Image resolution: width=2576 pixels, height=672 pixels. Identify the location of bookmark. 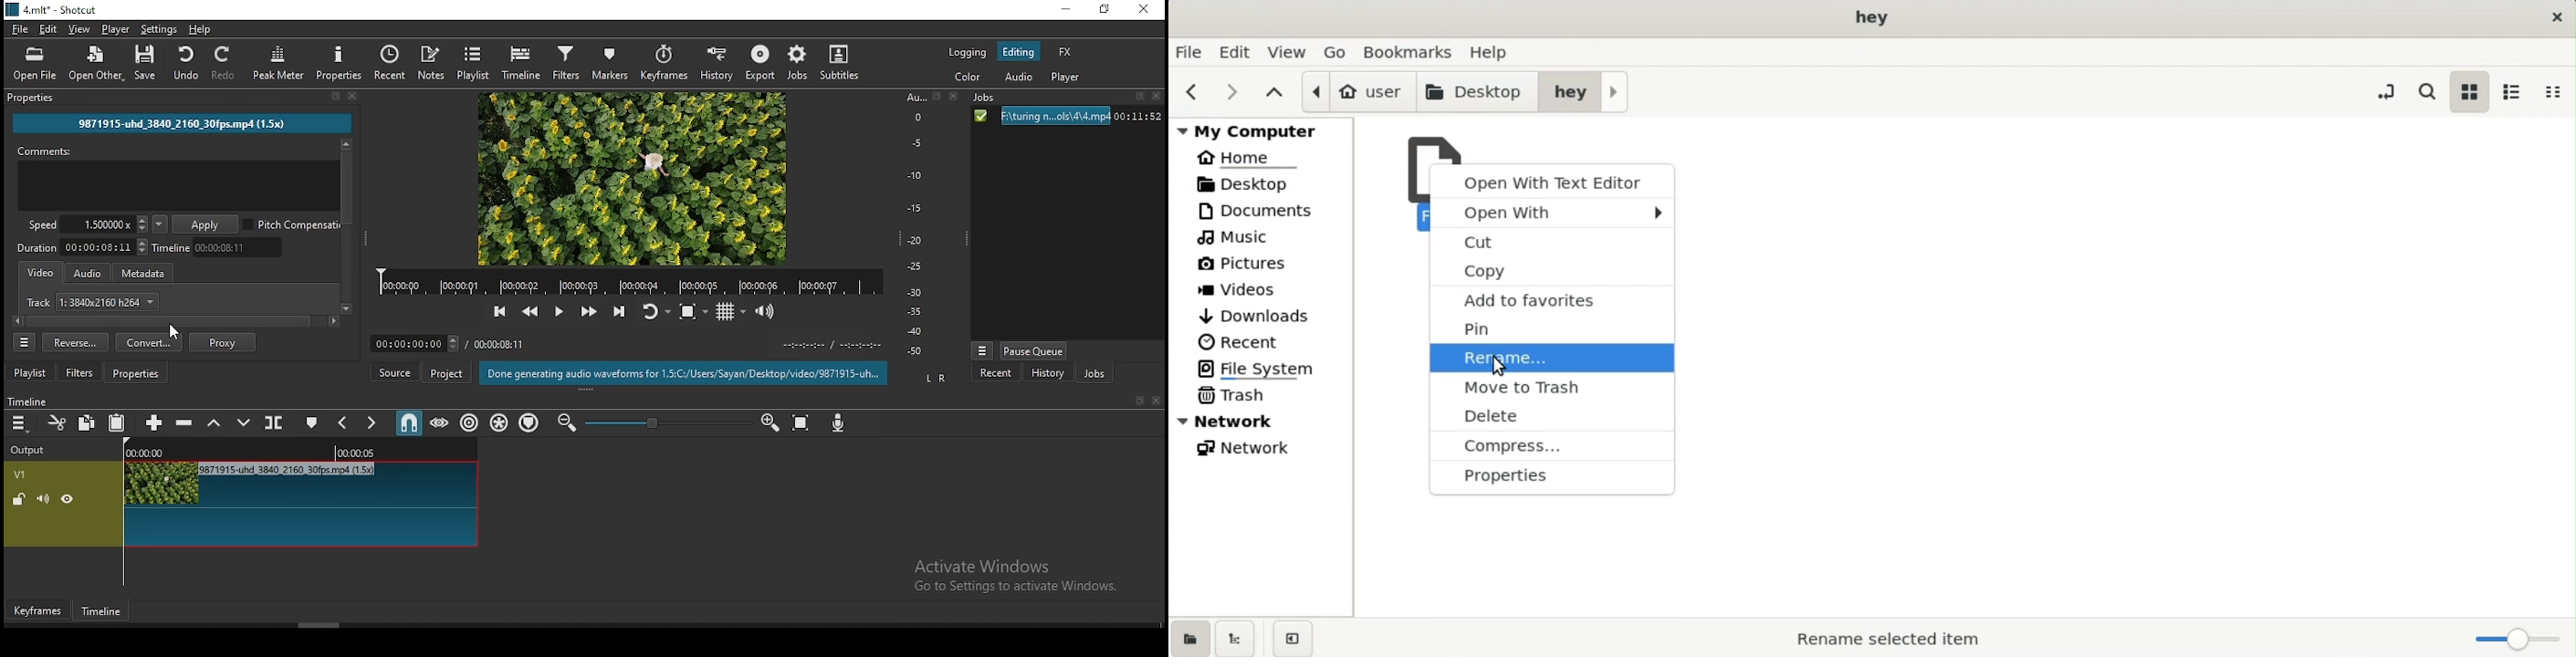
(334, 97).